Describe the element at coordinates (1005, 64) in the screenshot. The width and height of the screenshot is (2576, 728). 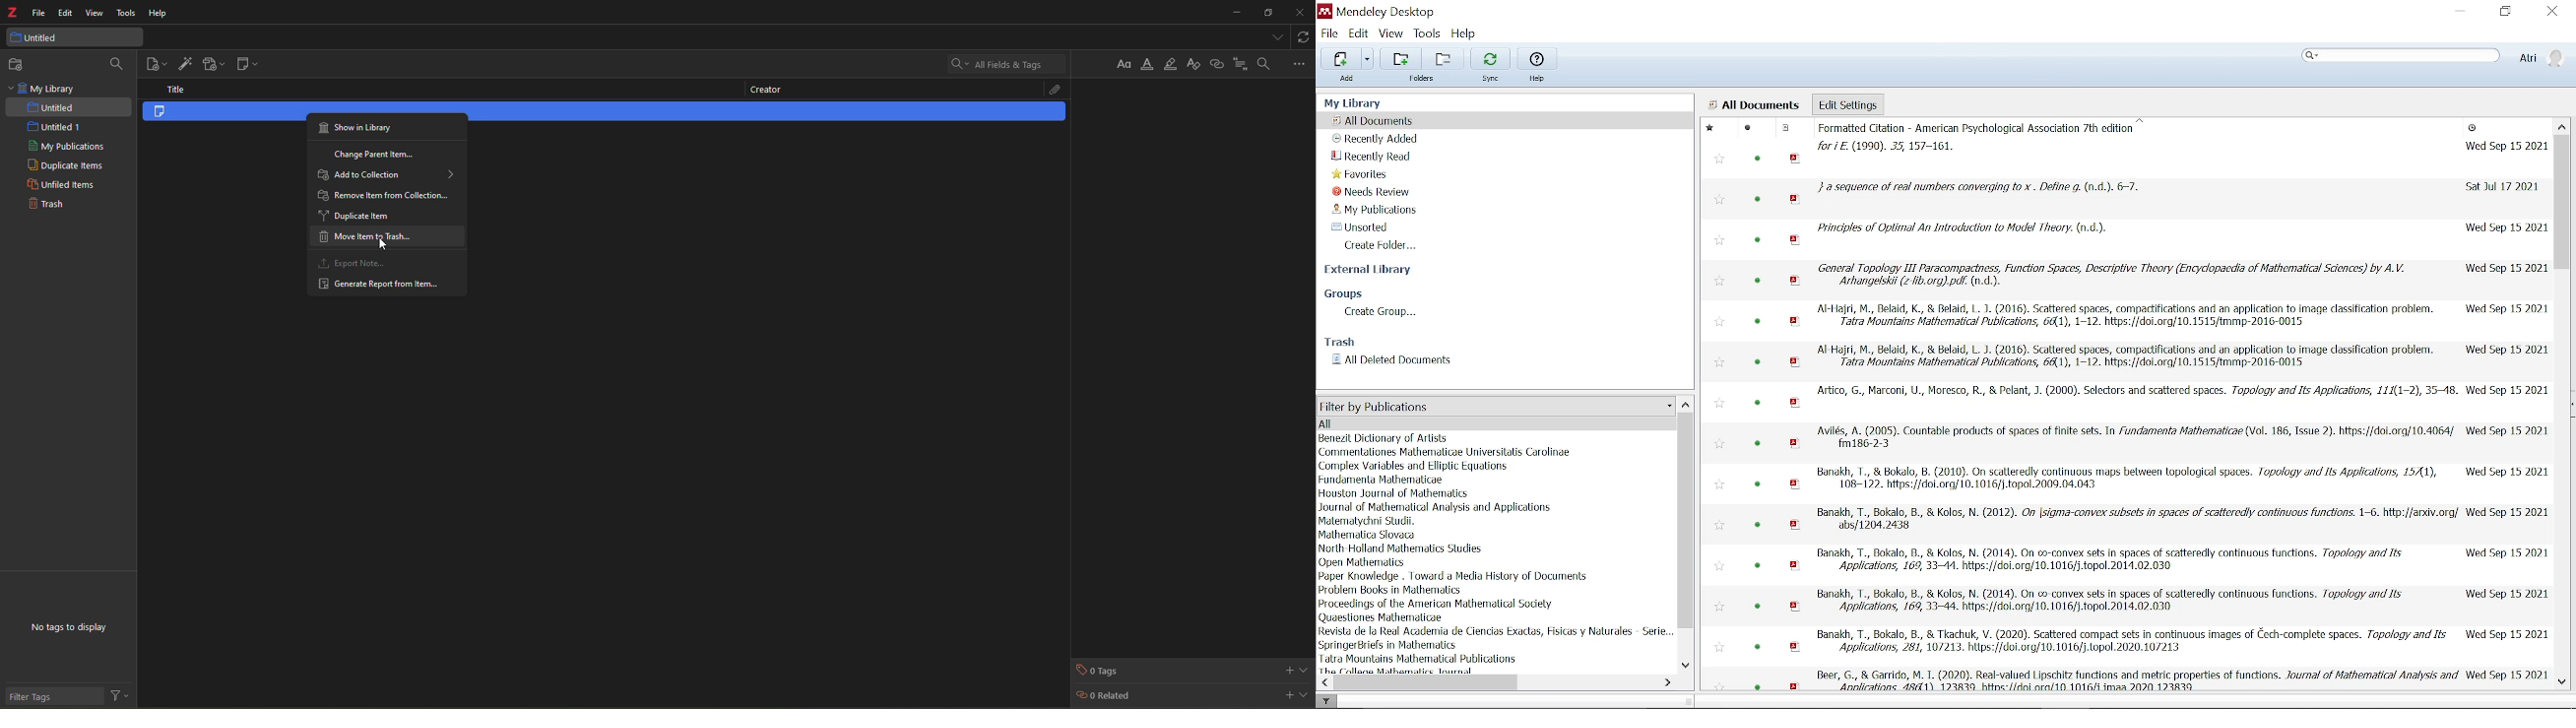
I see `search` at that location.